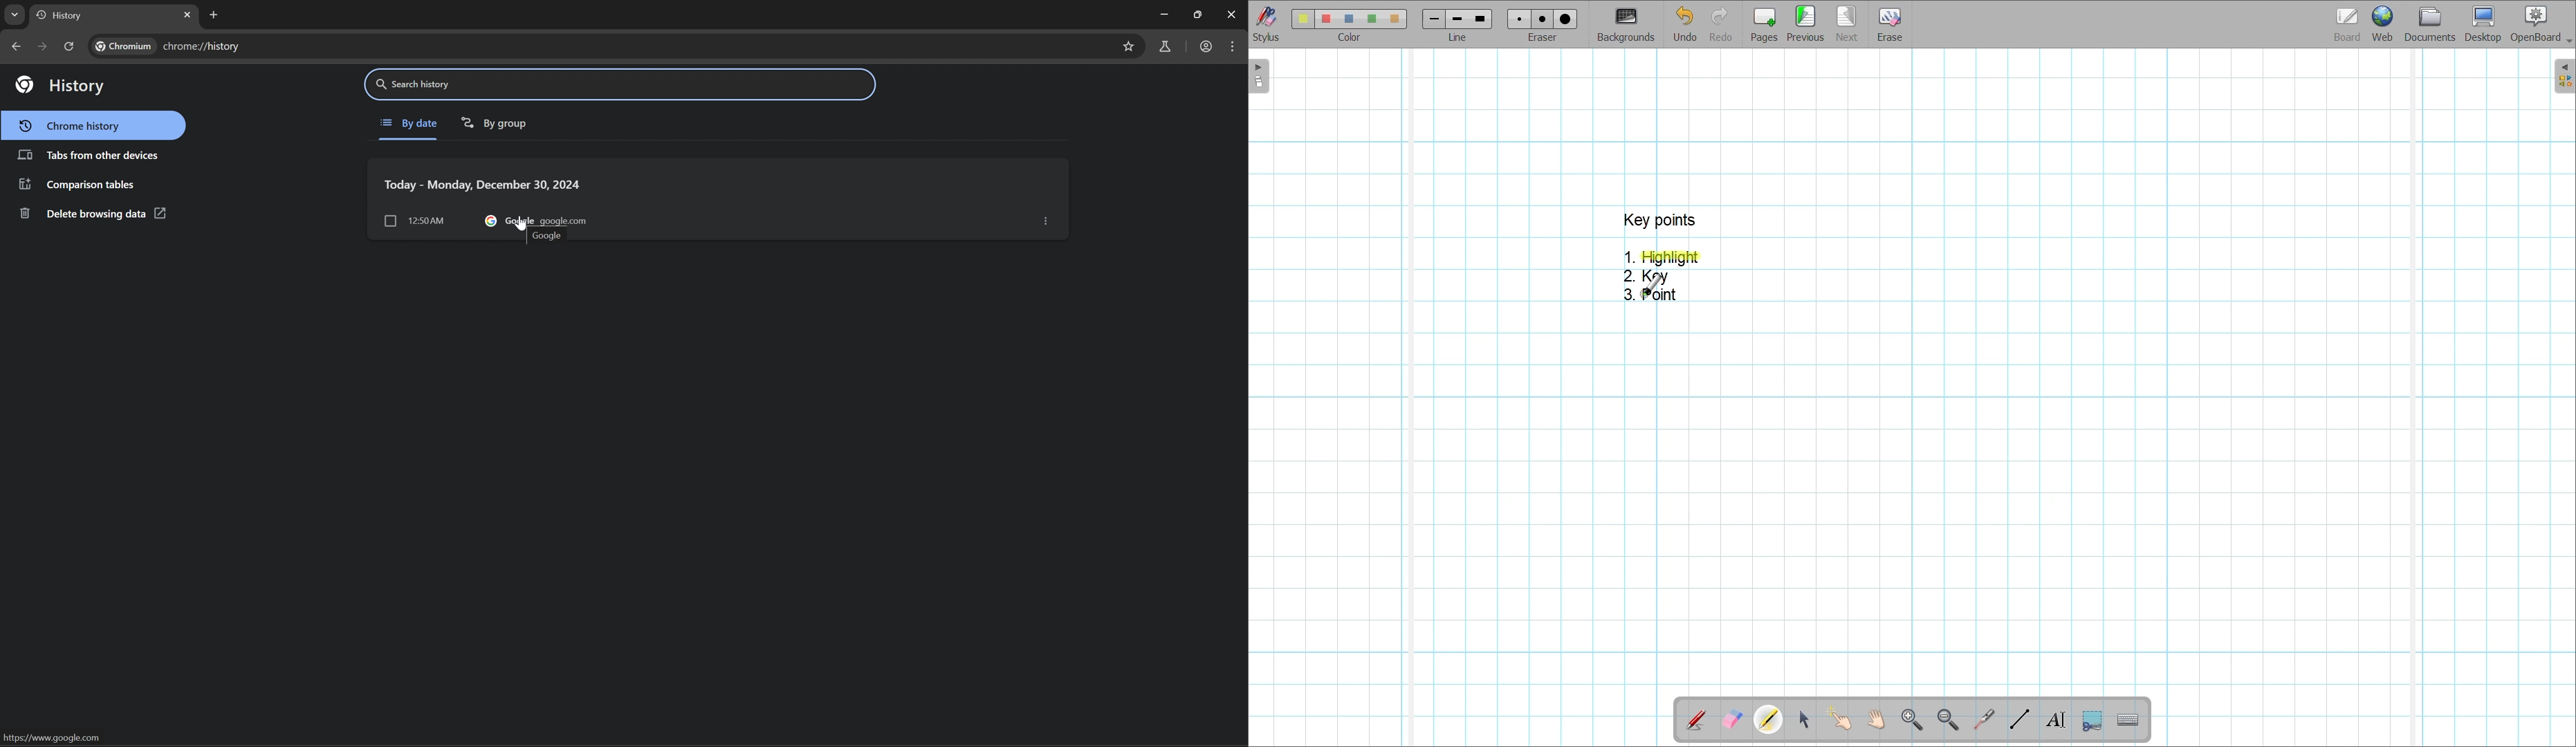 The image size is (2576, 756). Describe the element at coordinates (1346, 37) in the screenshot. I see `color` at that location.